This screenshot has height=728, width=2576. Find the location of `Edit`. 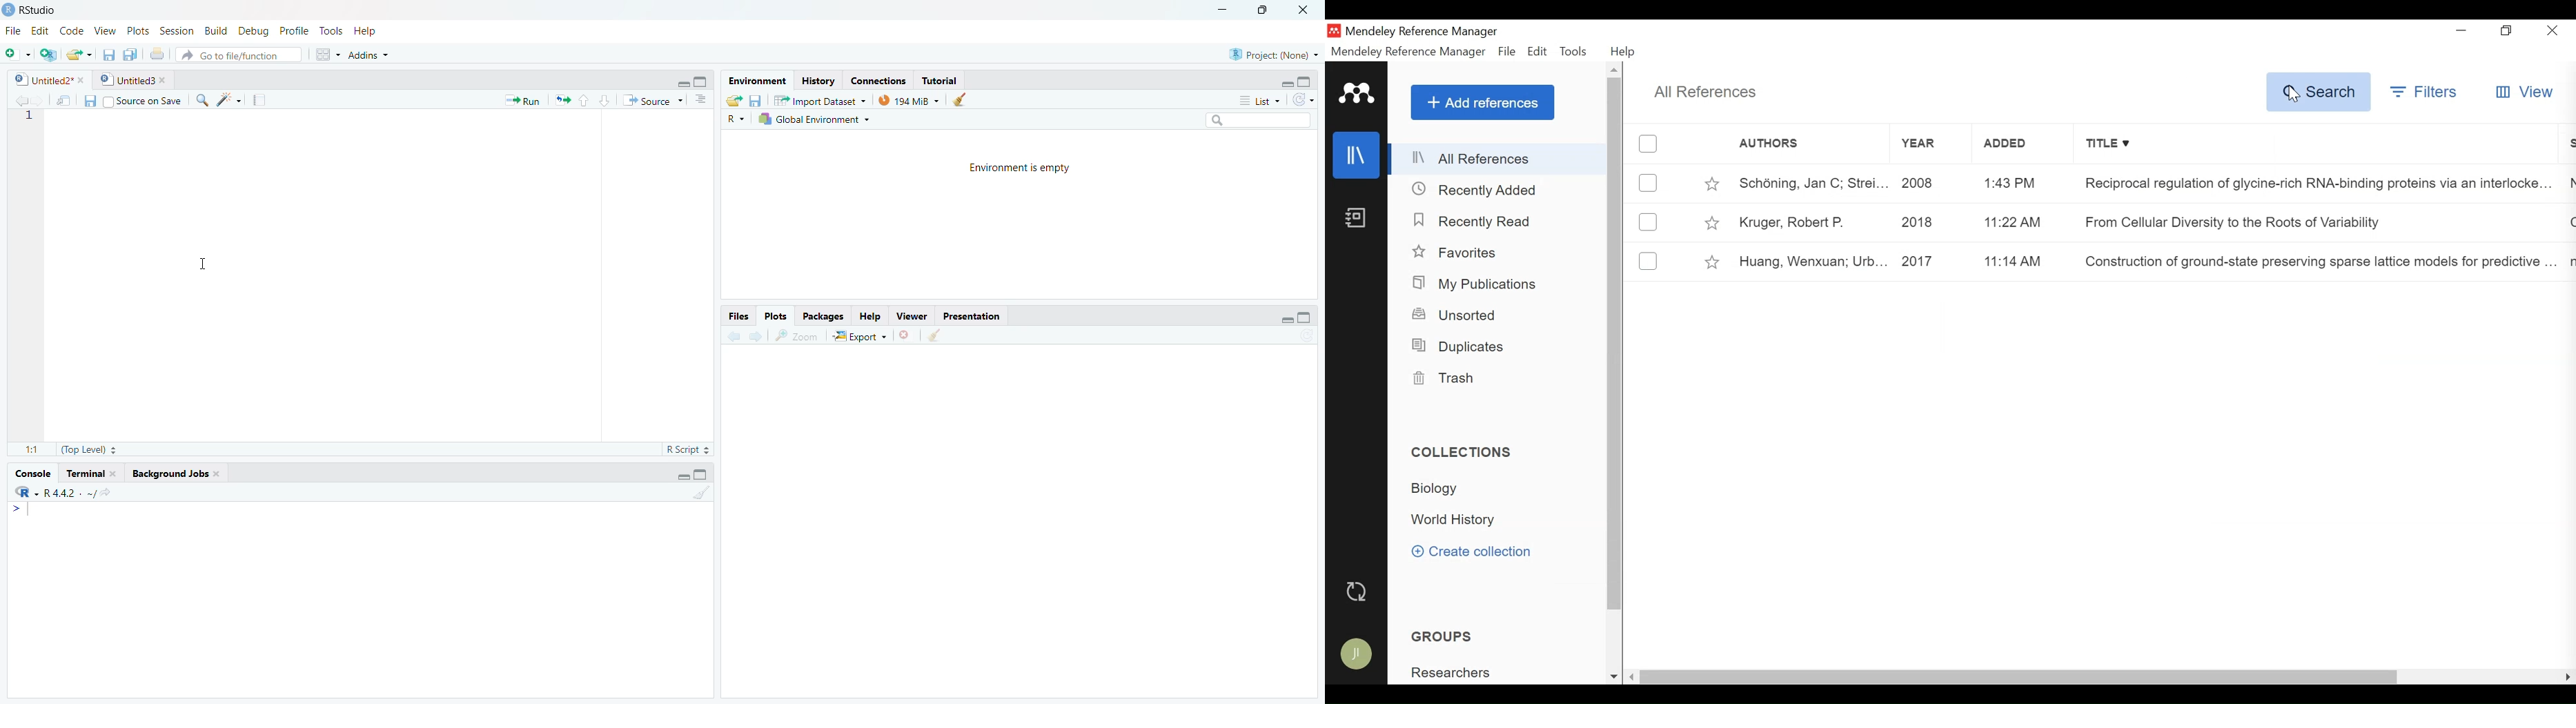

Edit is located at coordinates (39, 32).